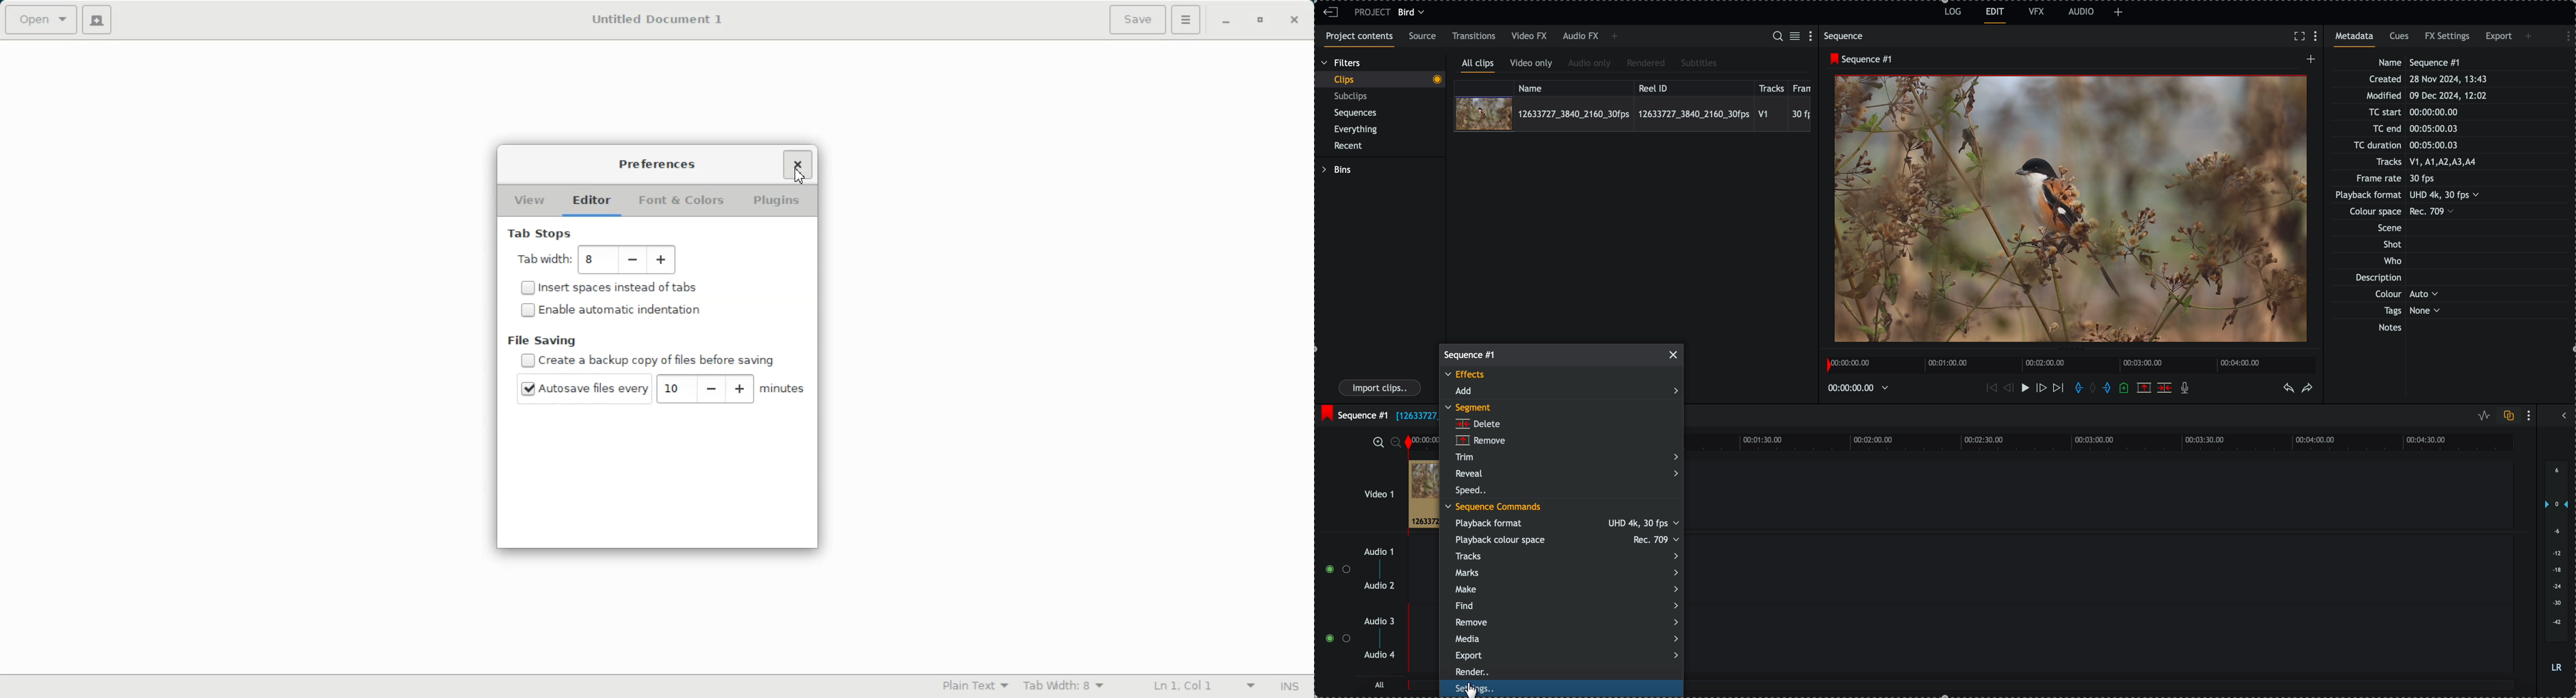  Describe the element at coordinates (1467, 375) in the screenshot. I see `effects` at that location.